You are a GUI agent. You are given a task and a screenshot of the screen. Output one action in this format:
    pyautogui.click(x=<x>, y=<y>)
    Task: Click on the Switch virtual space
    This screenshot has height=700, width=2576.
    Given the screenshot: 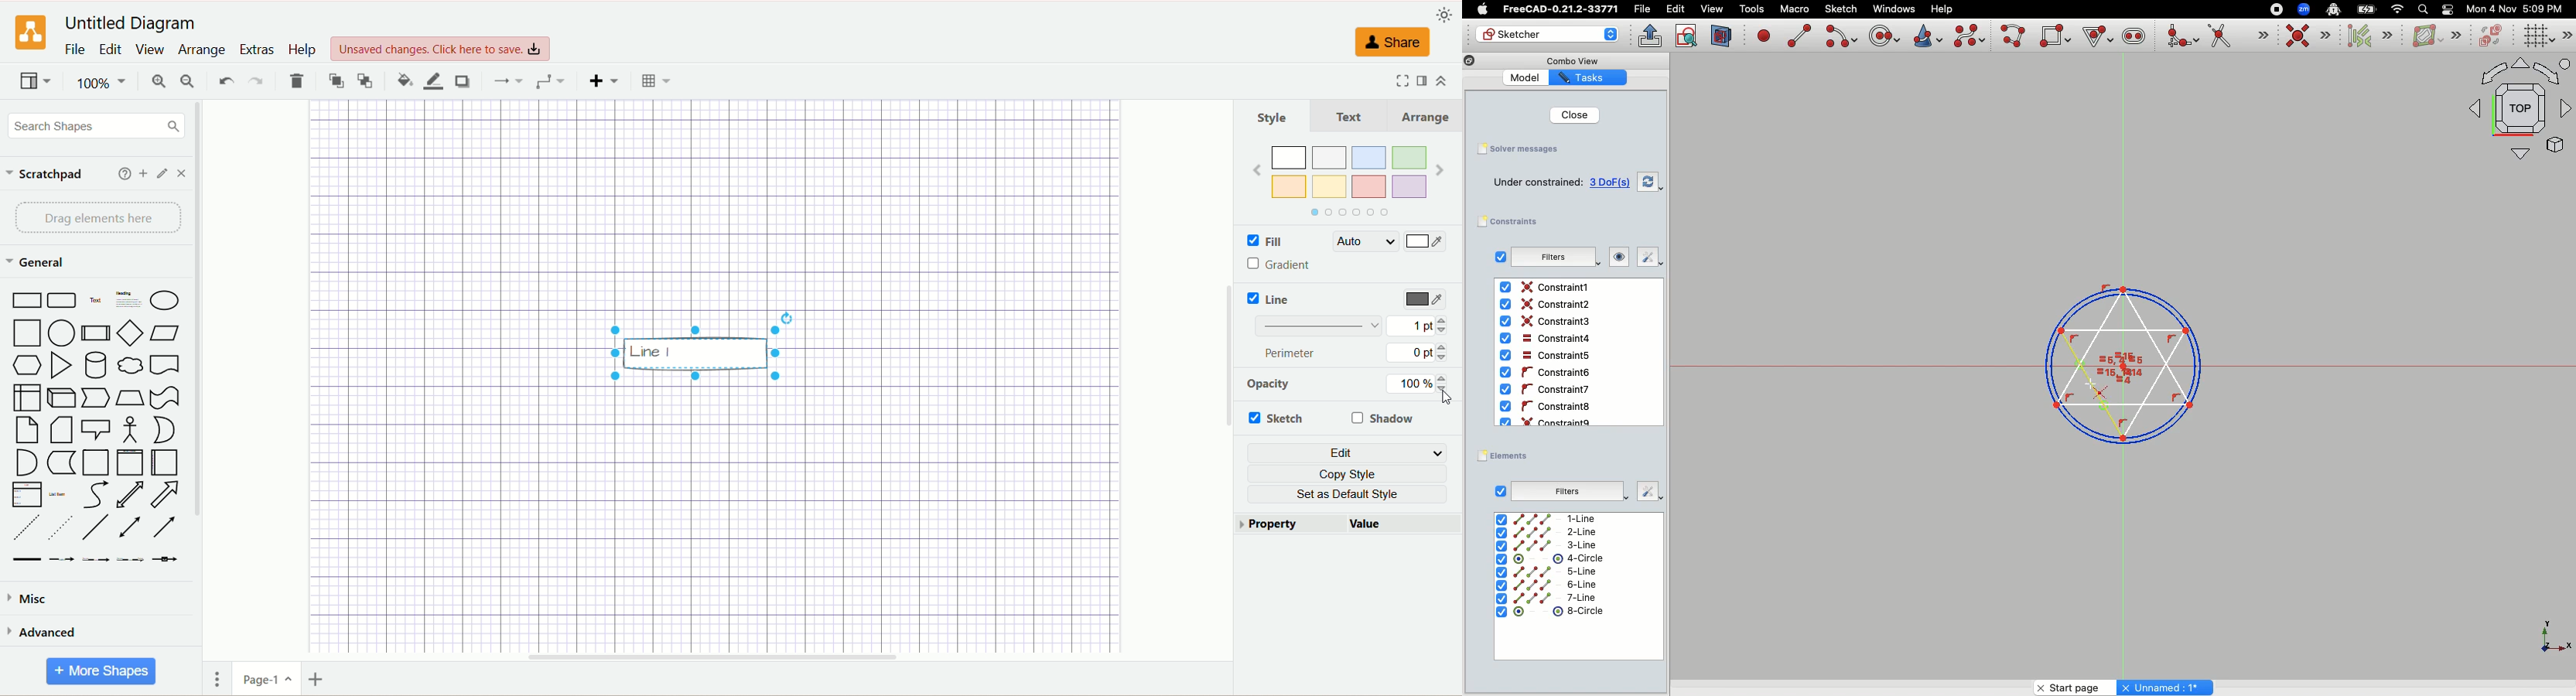 What is the action you would take?
    pyautogui.click(x=2492, y=36)
    